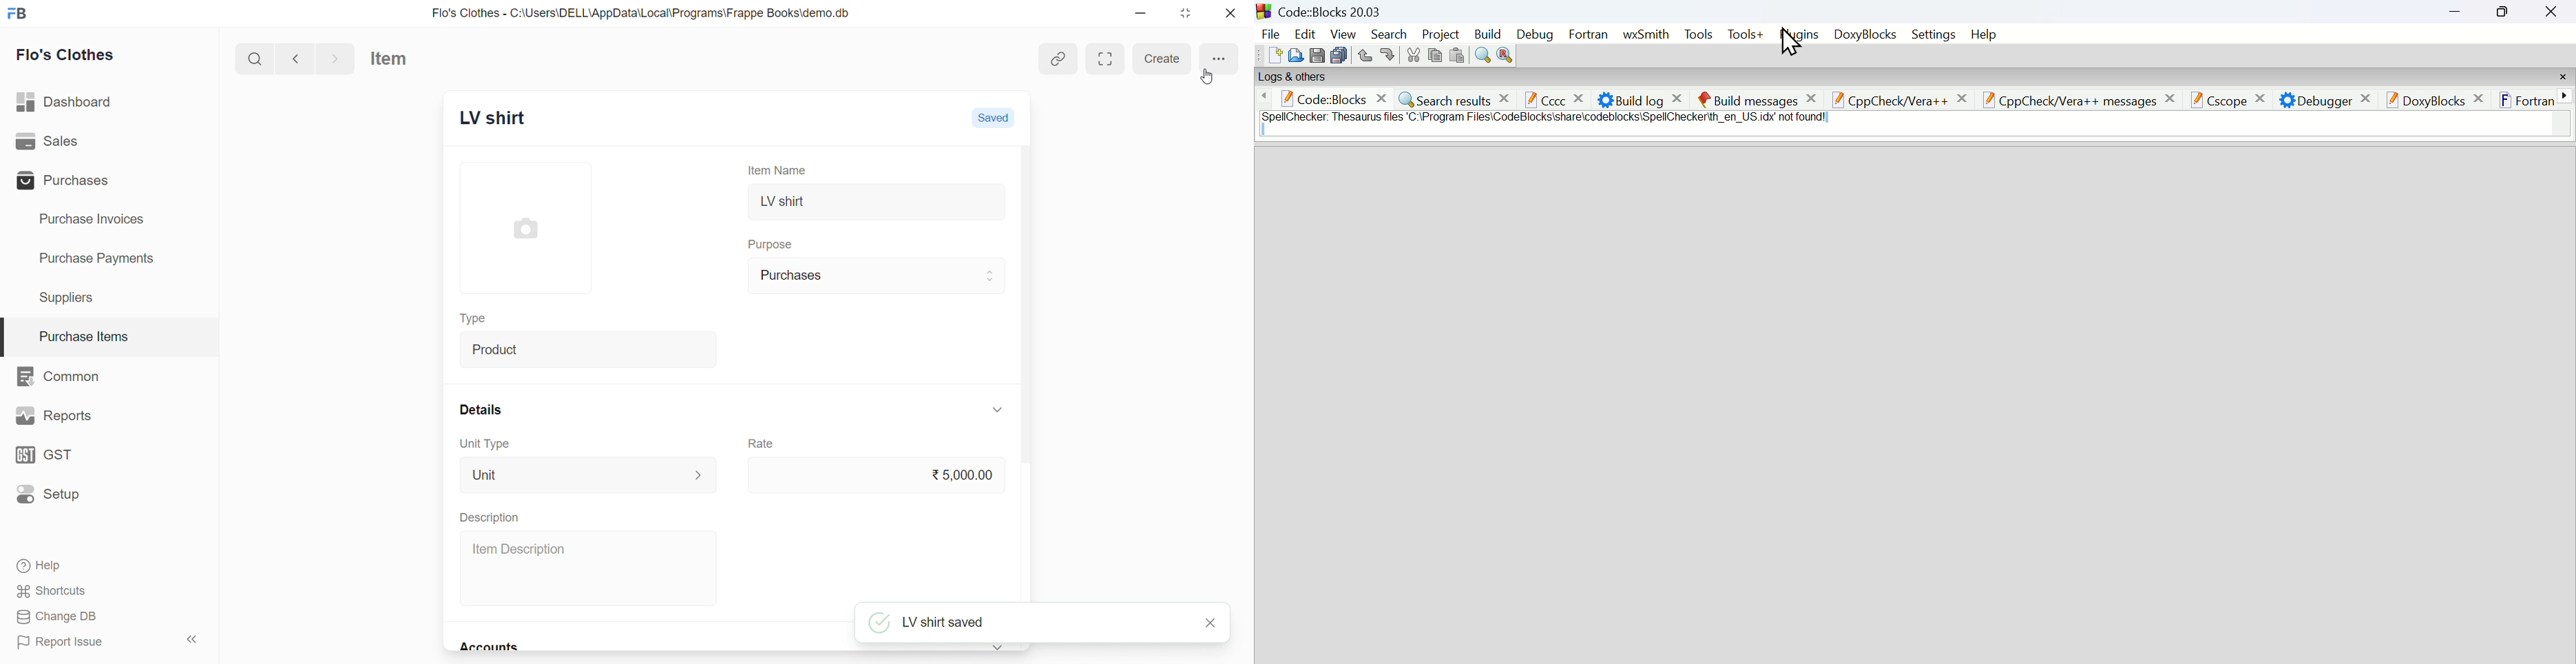  Describe the element at coordinates (642, 12) in the screenshot. I see `Flo's Clothes - C:\Users\DELL\AppData\Local\Programs\Frappe Books\demo.db` at that location.